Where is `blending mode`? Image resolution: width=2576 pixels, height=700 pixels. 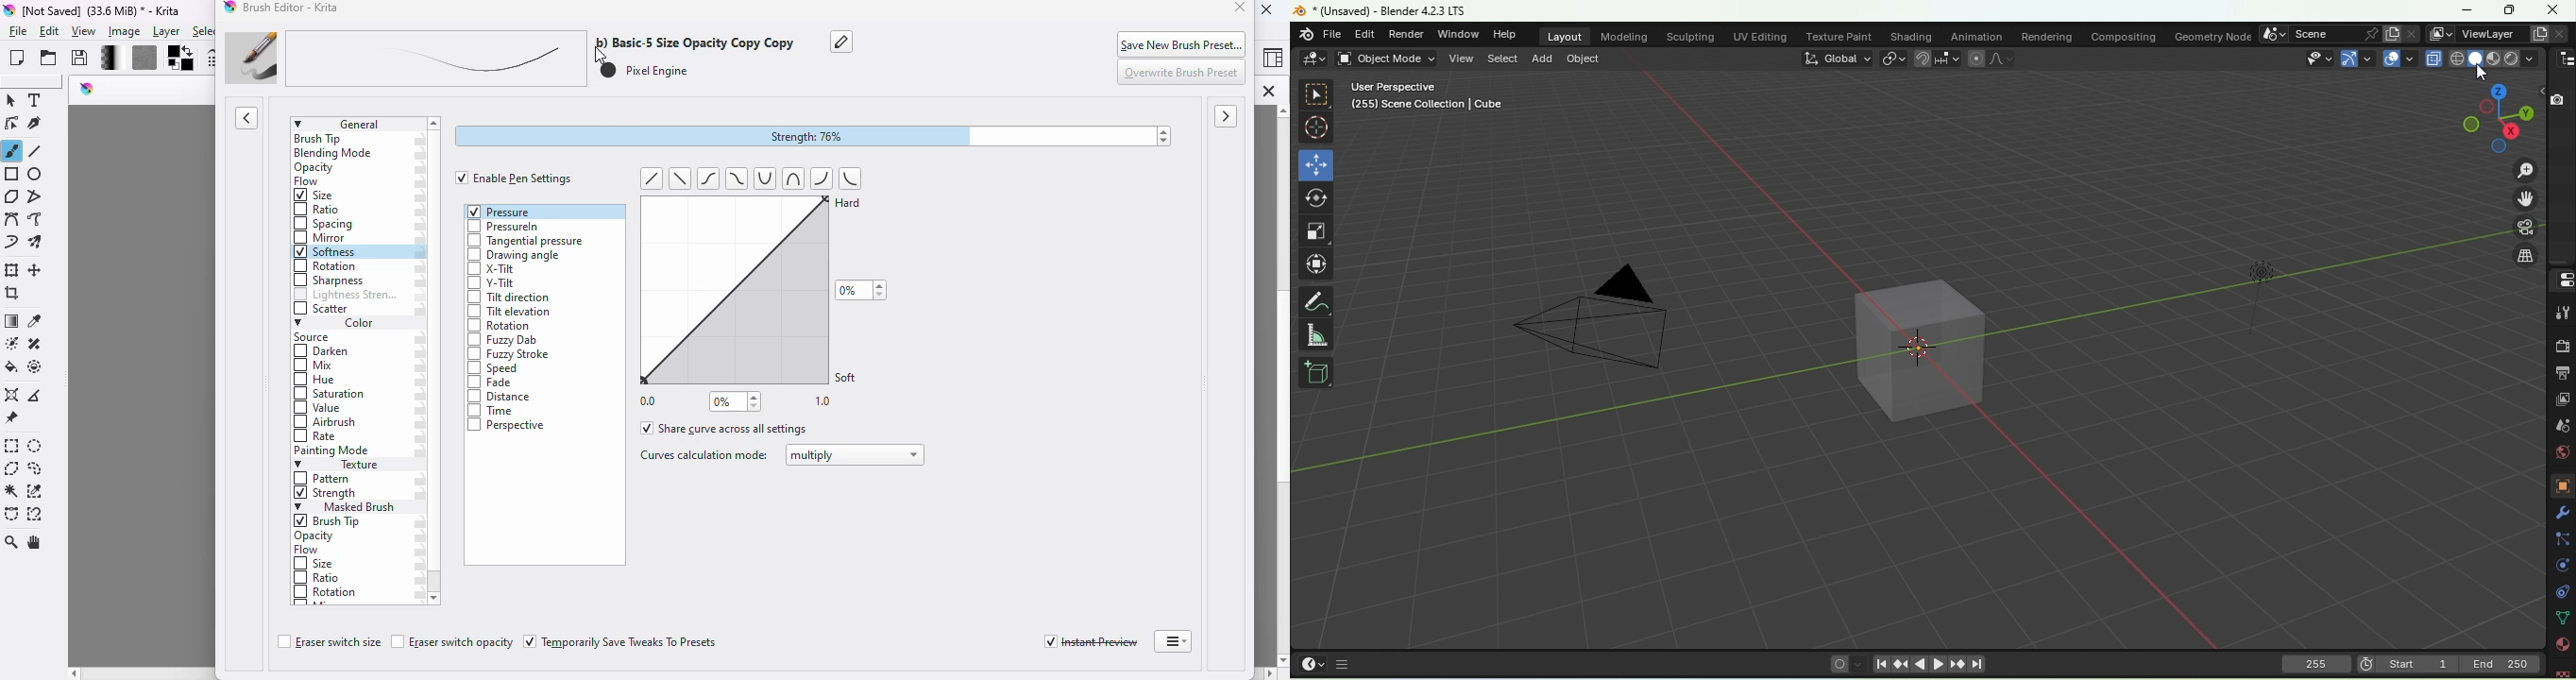 blending mode is located at coordinates (334, 154).